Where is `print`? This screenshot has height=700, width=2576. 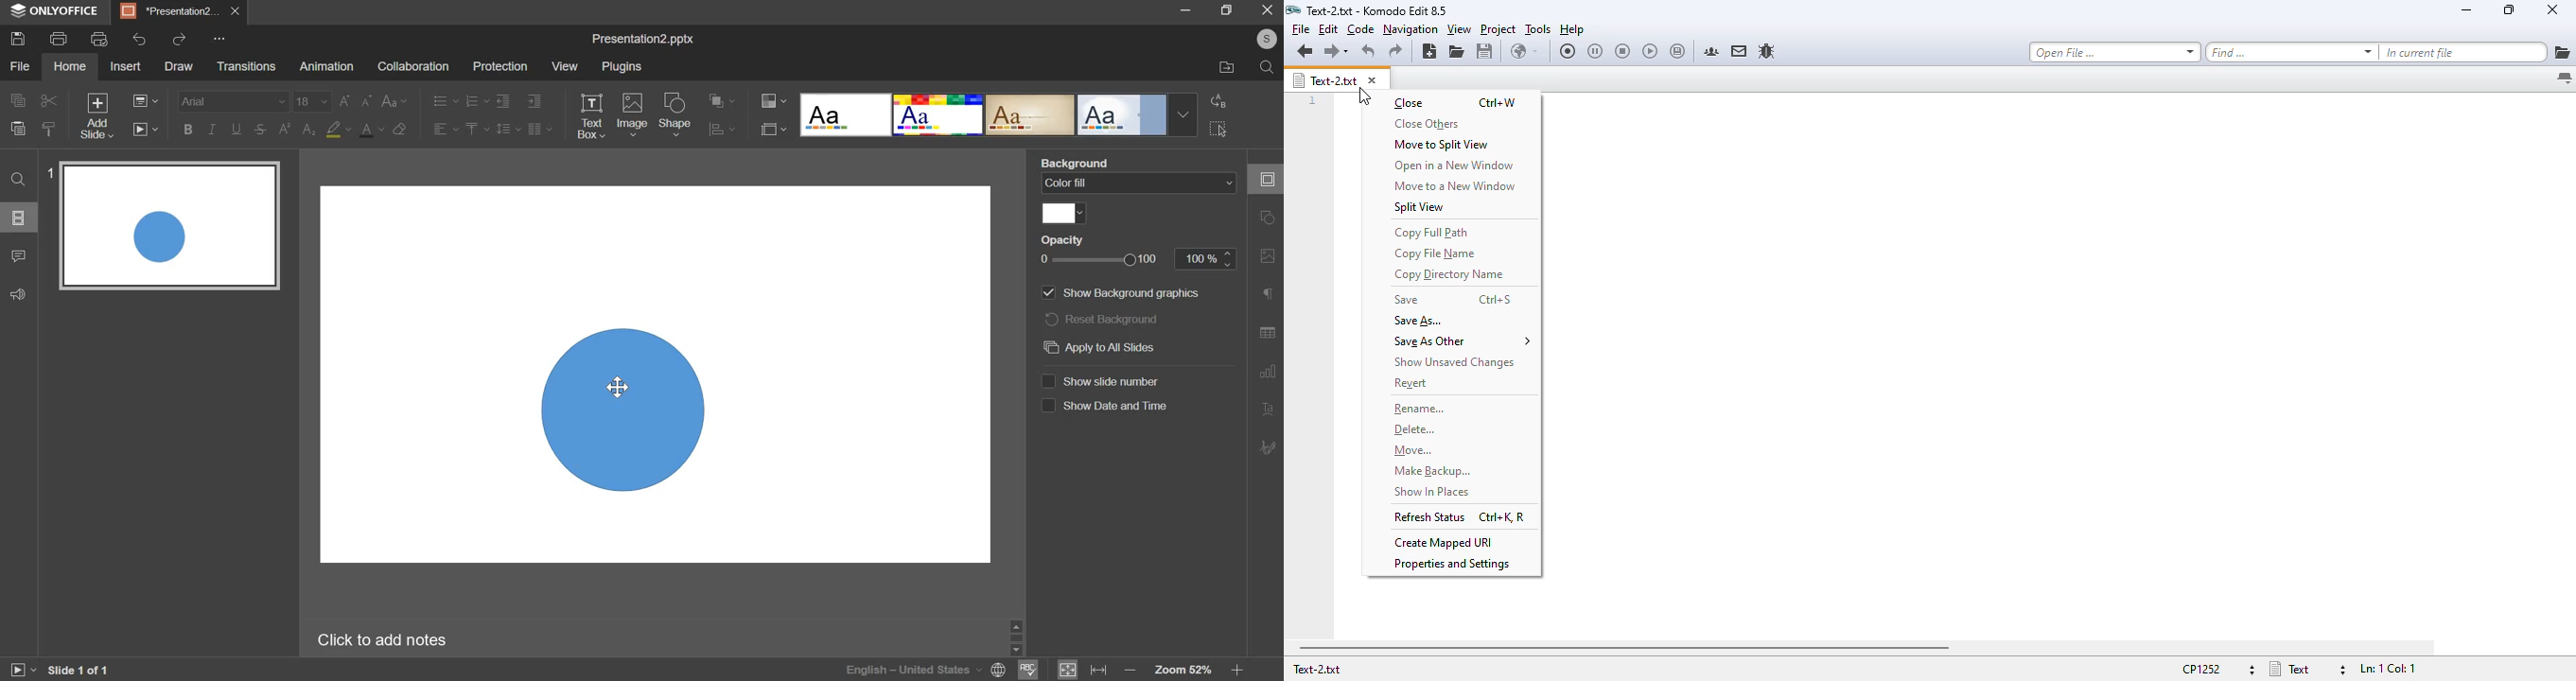 print is located at coordinates (60, 38).